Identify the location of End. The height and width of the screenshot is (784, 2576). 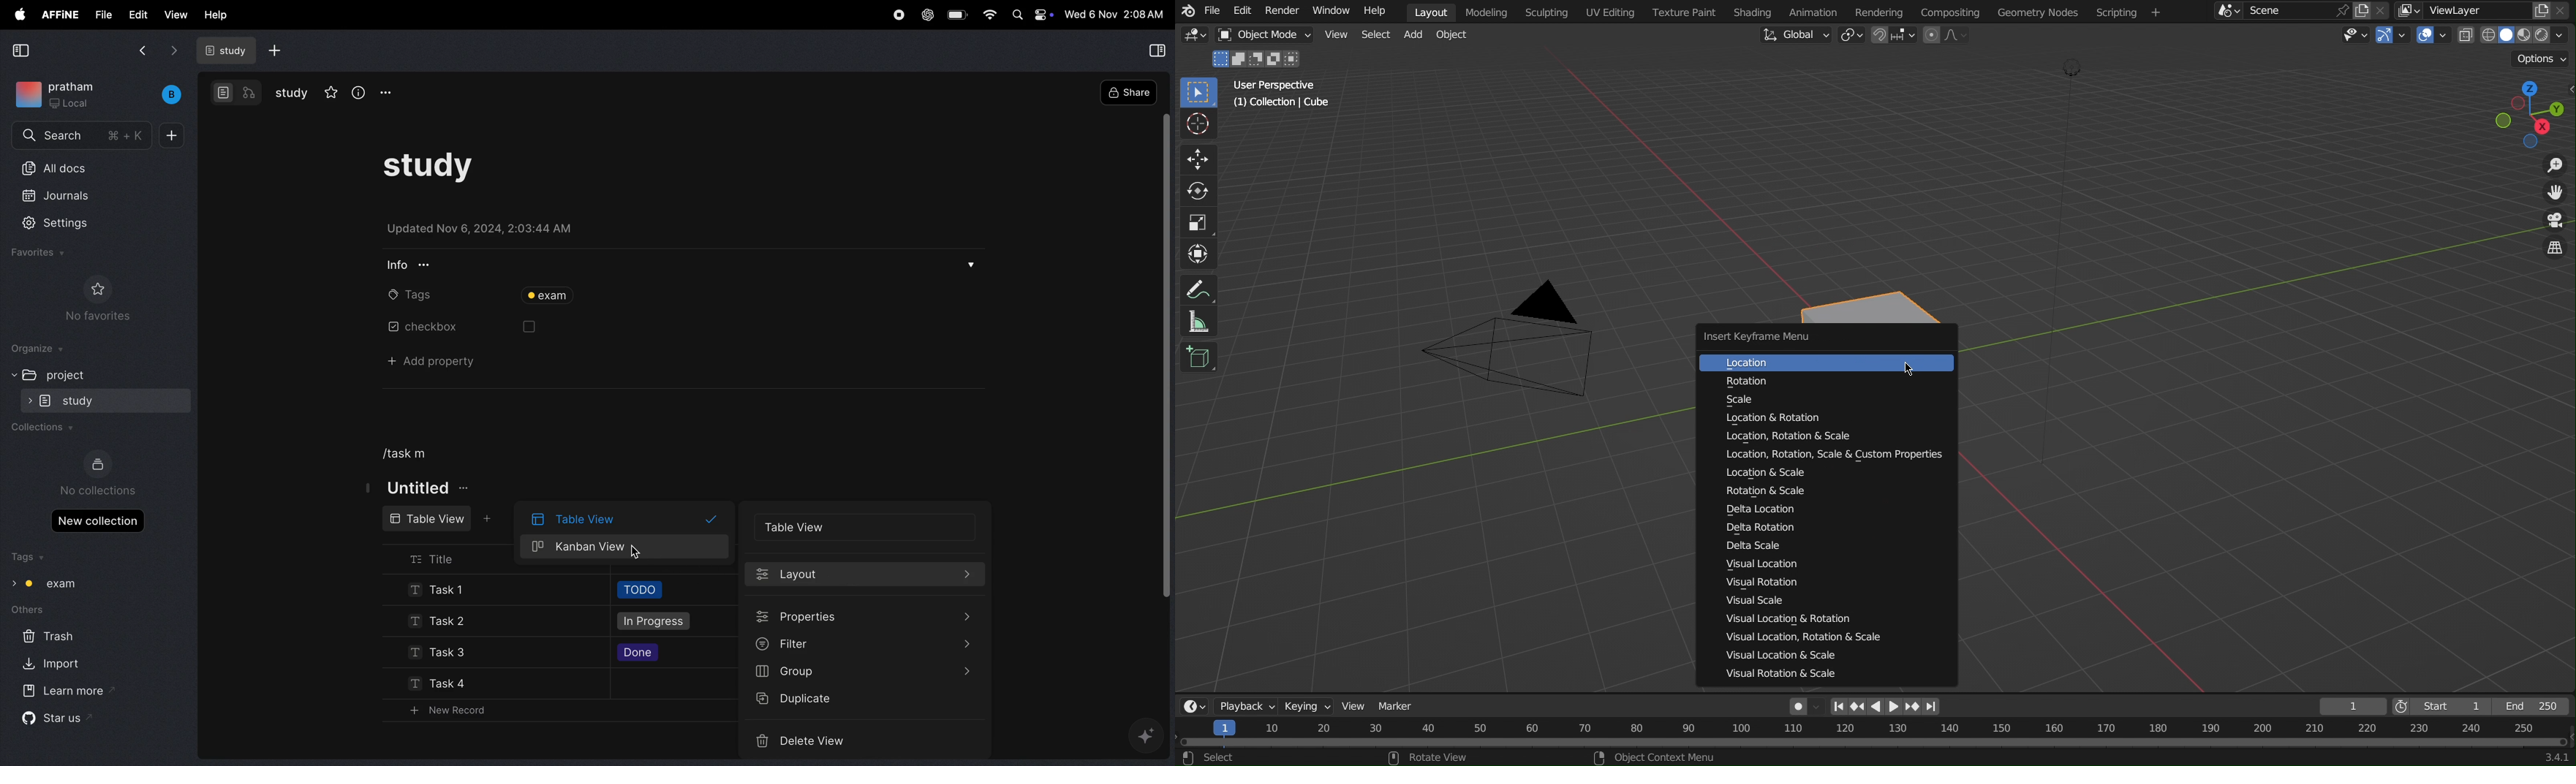
(2539, 705).